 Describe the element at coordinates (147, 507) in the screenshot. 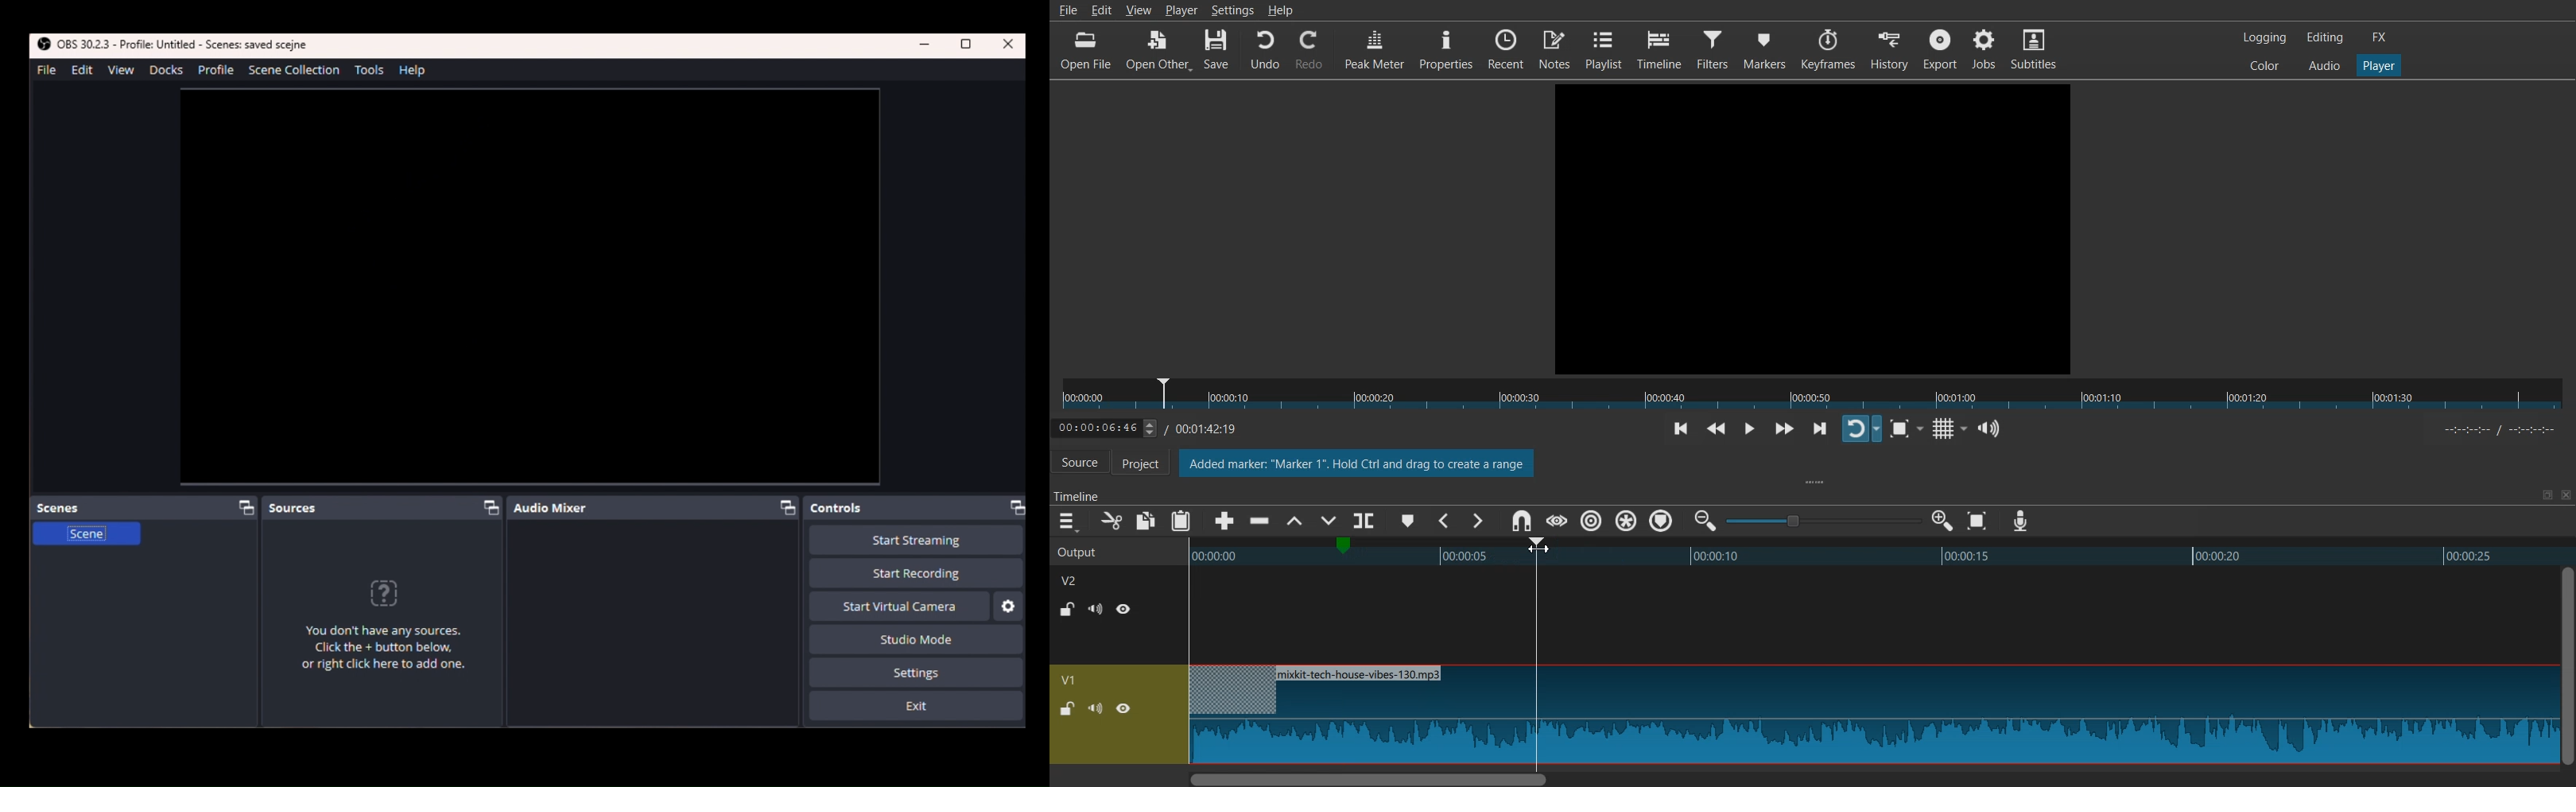

I see `Scenes` at that location.